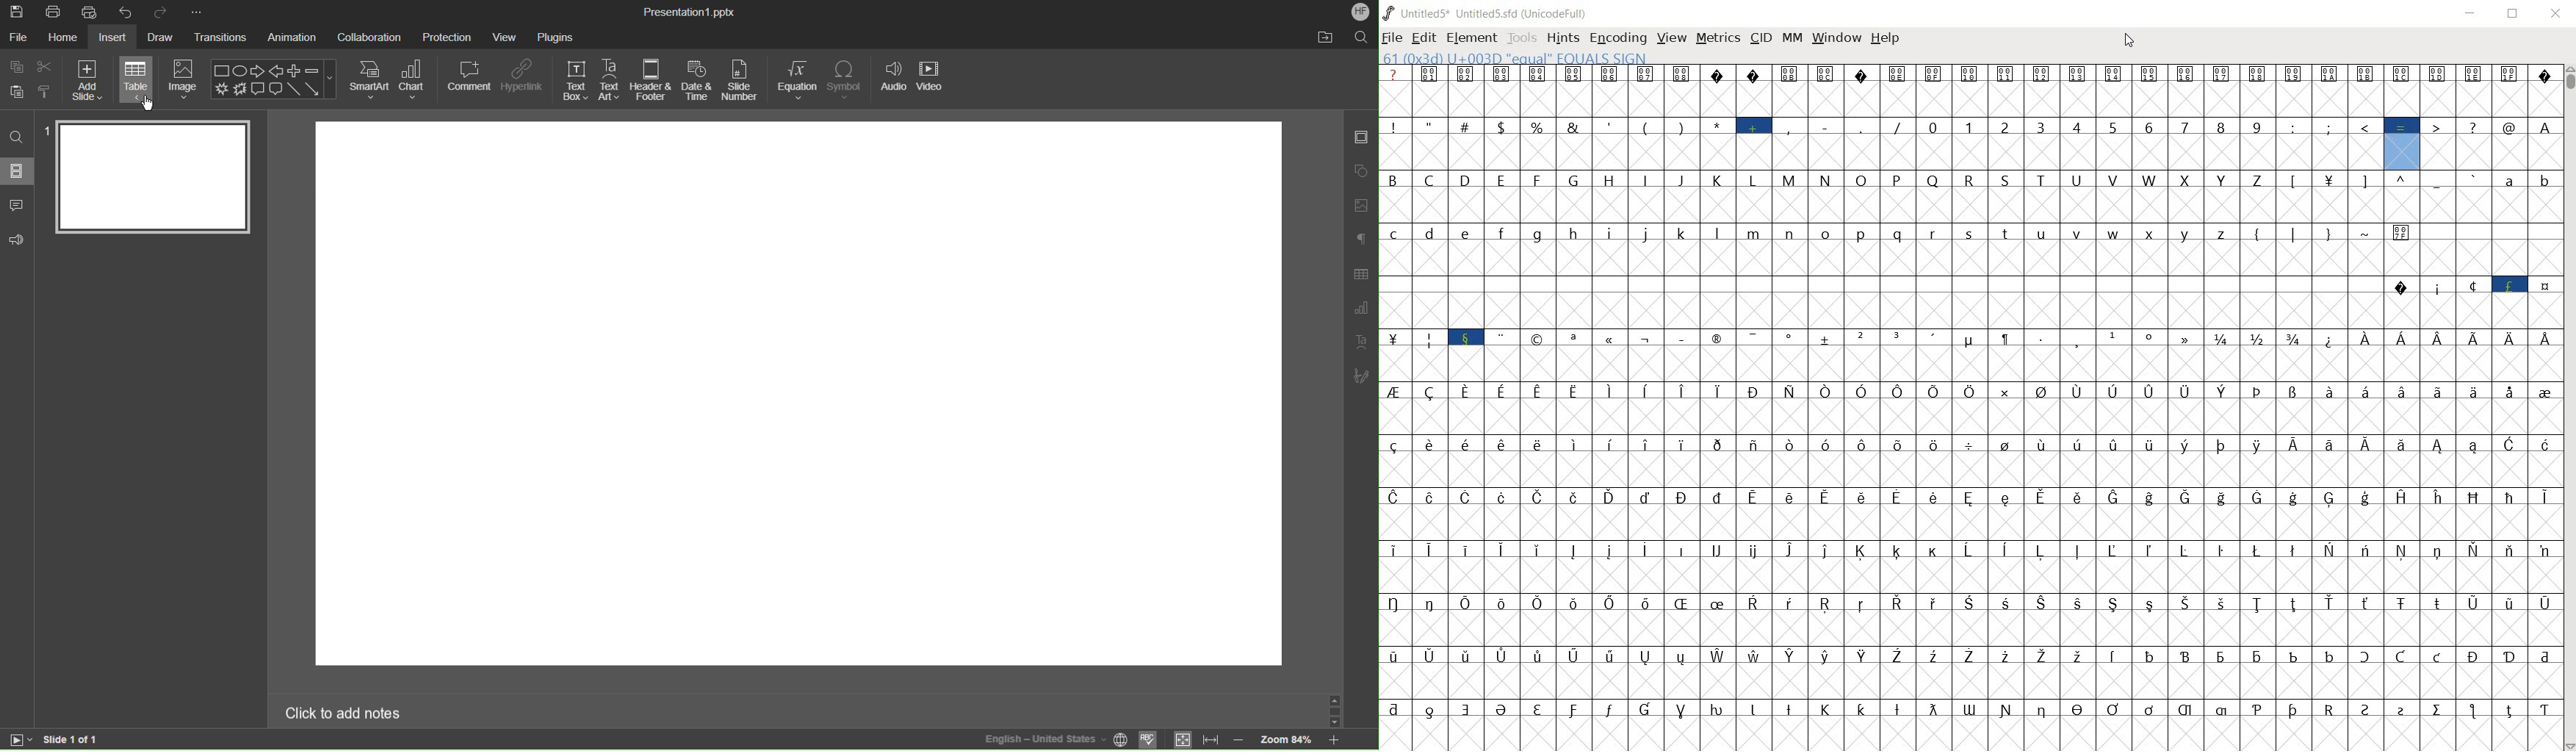  Describe the element at coordinates (275, 79) in the screenshot. I see `Image Shapes` at that location.